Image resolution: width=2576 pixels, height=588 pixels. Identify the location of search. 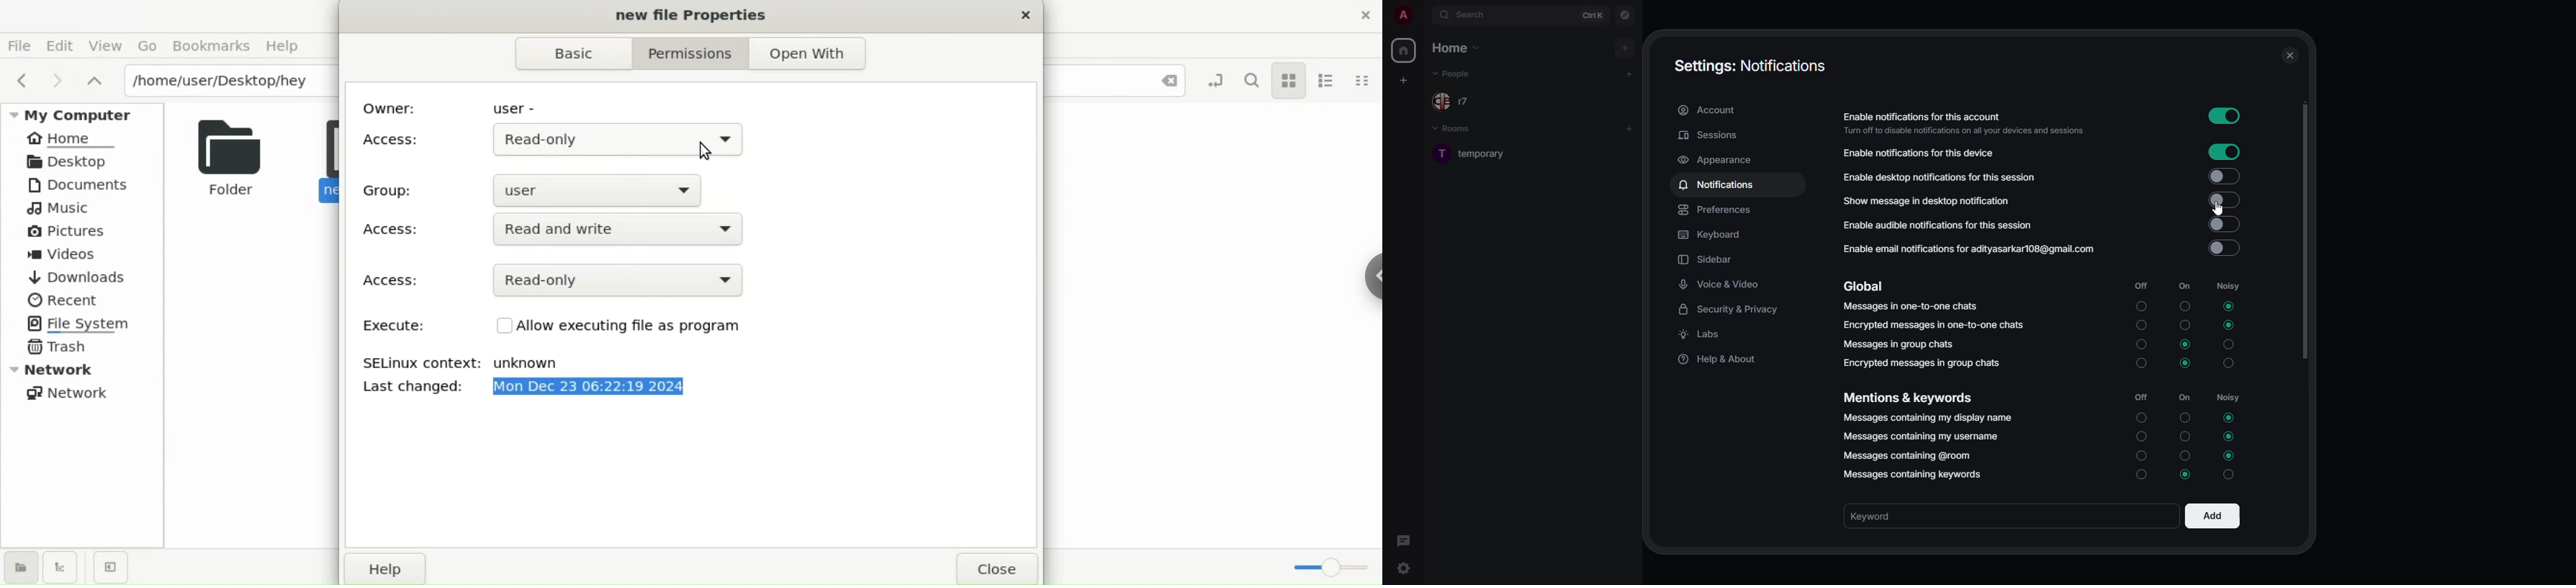
(1463, 14).